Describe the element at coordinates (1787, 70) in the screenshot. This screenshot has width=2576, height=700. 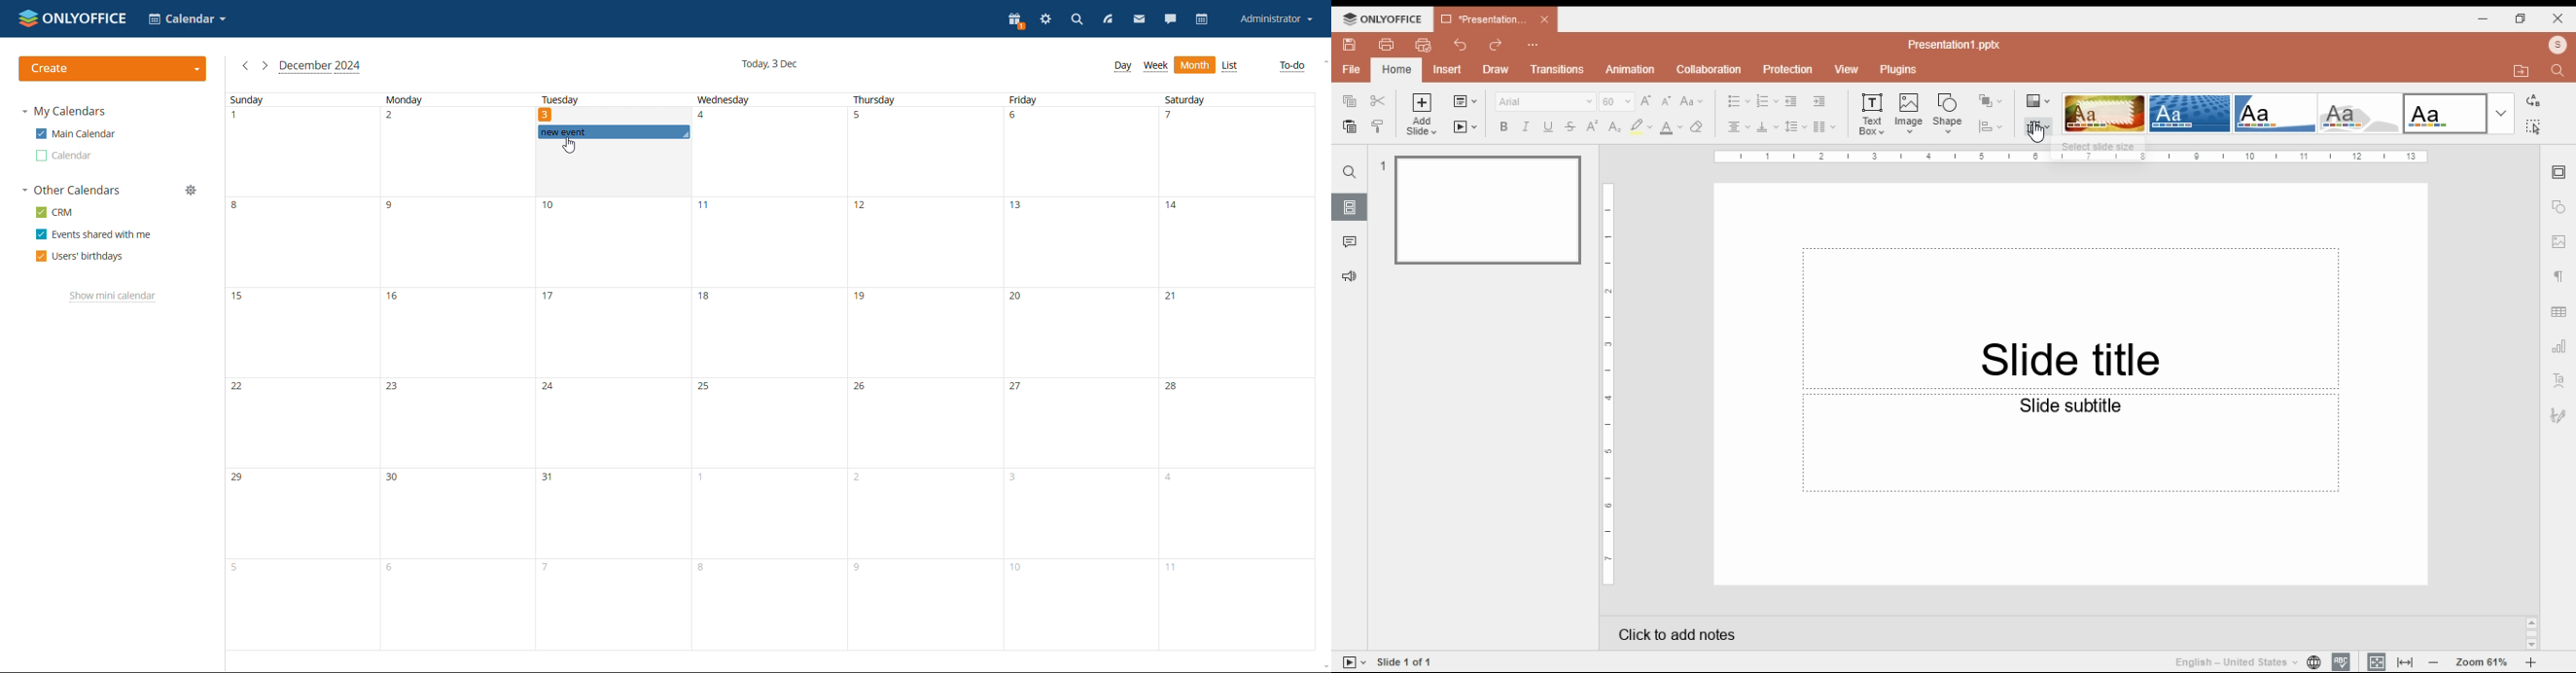
I see `protection` at that location.